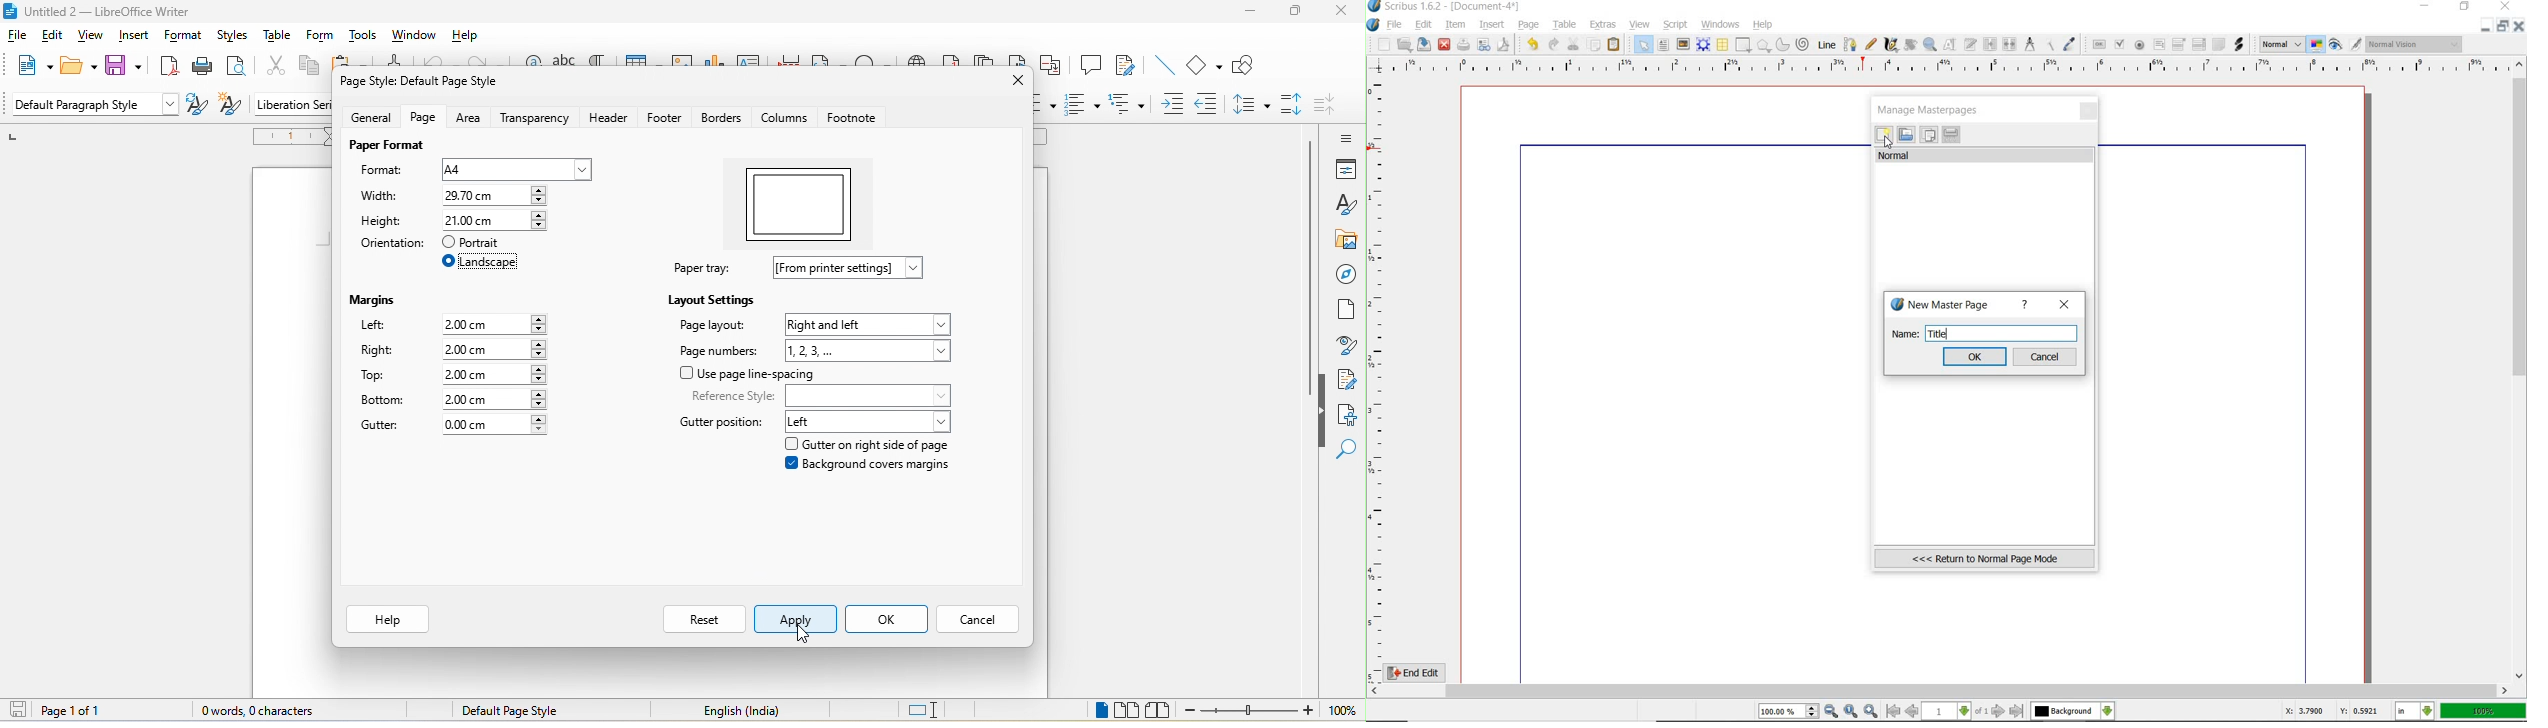 The height and width of the screenshot is (728, 2548). I want to click on book view, so click(1162, 710).